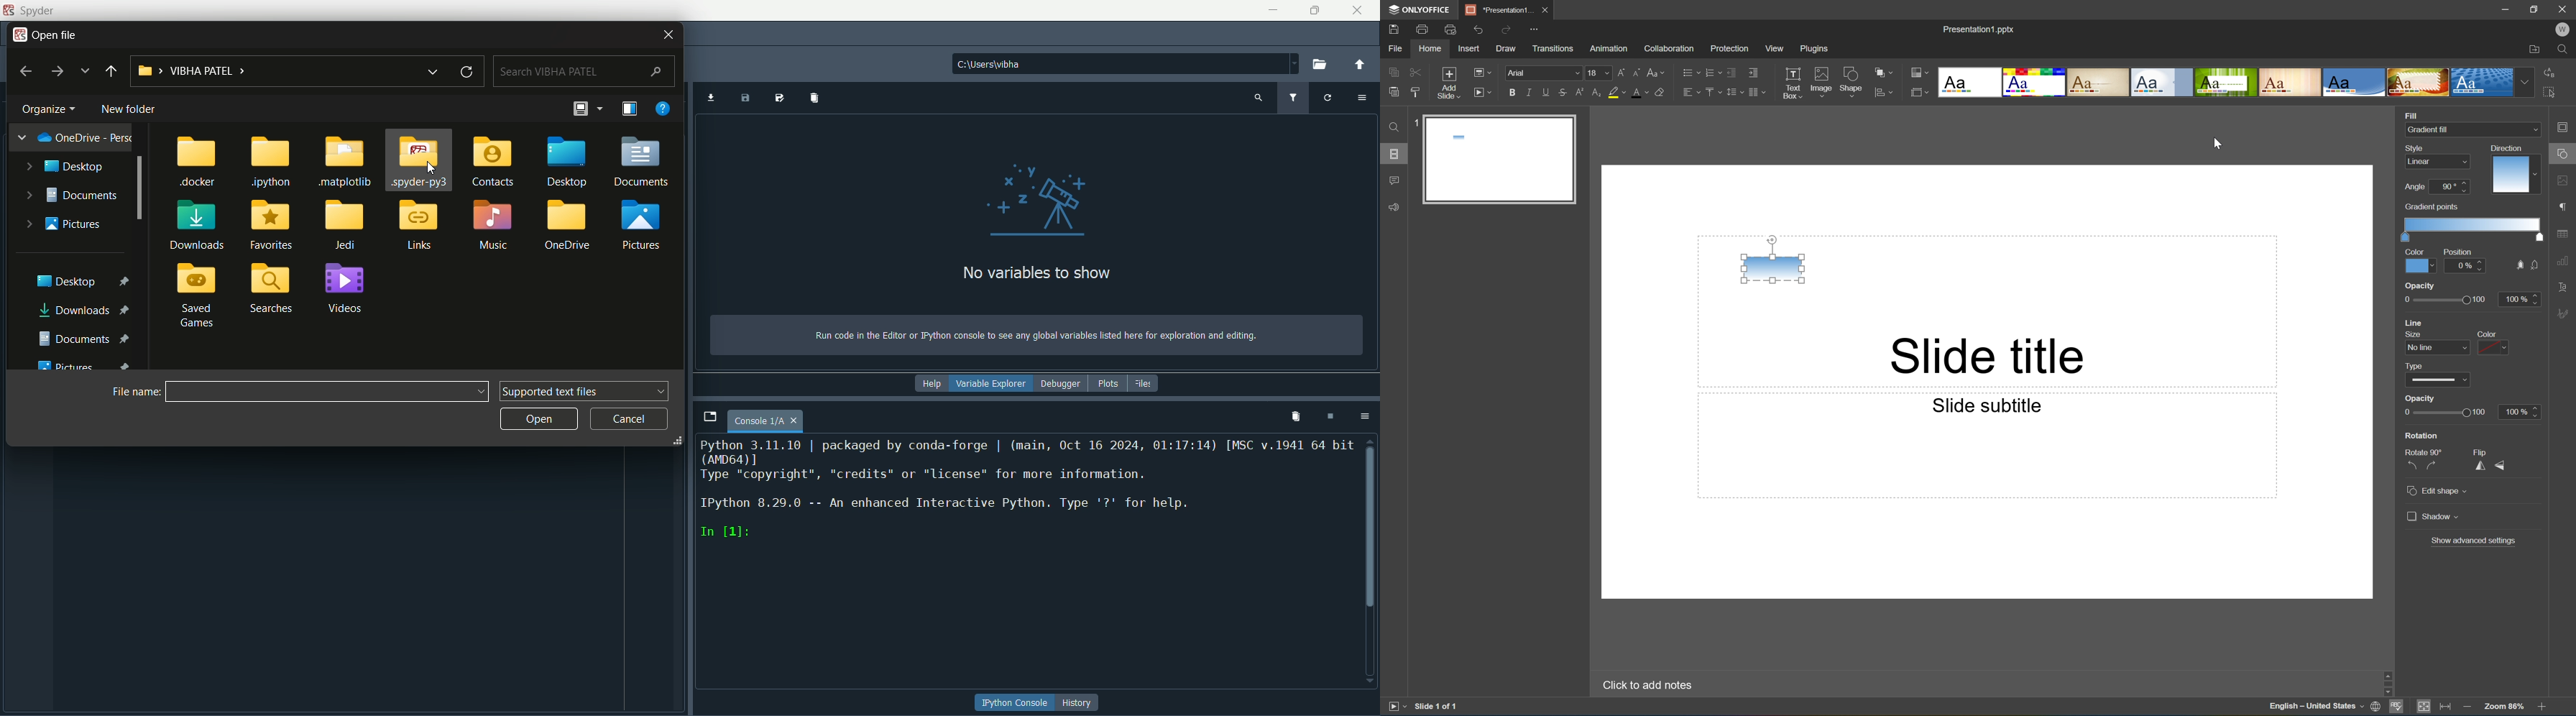  I want to click on Scrollbar, so click(139, 191).